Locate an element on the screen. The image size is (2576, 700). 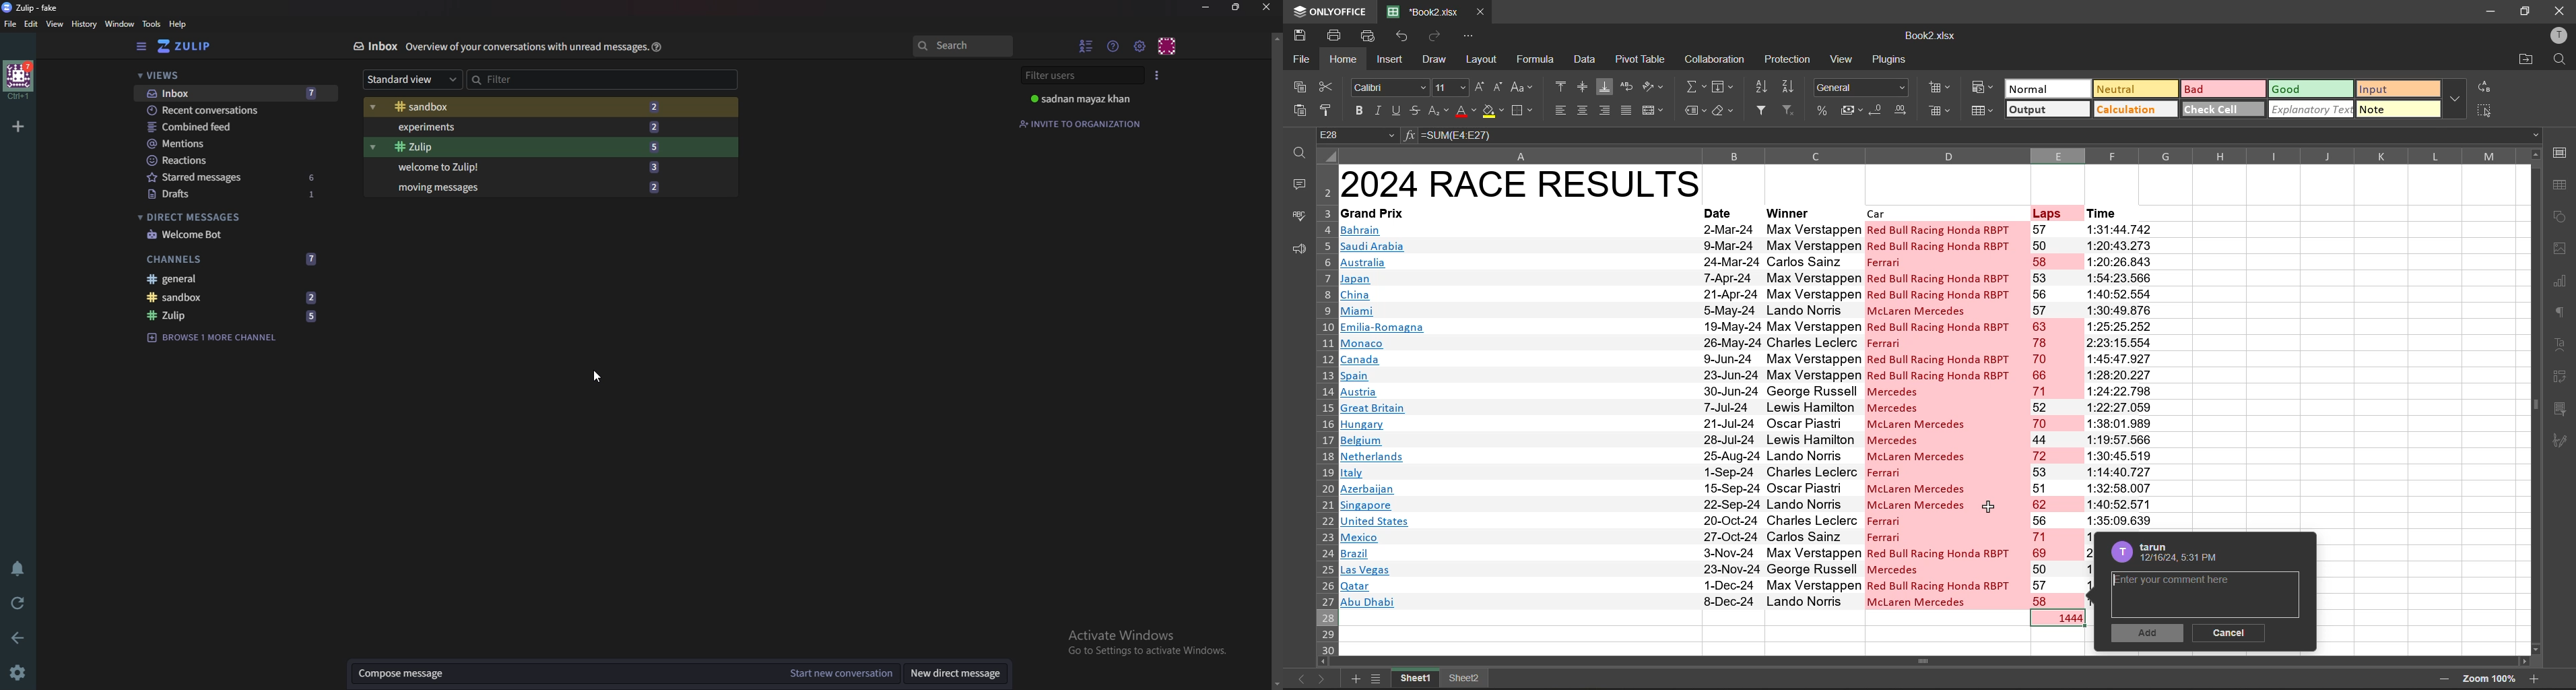
date is located at coordinates (1730, 414).